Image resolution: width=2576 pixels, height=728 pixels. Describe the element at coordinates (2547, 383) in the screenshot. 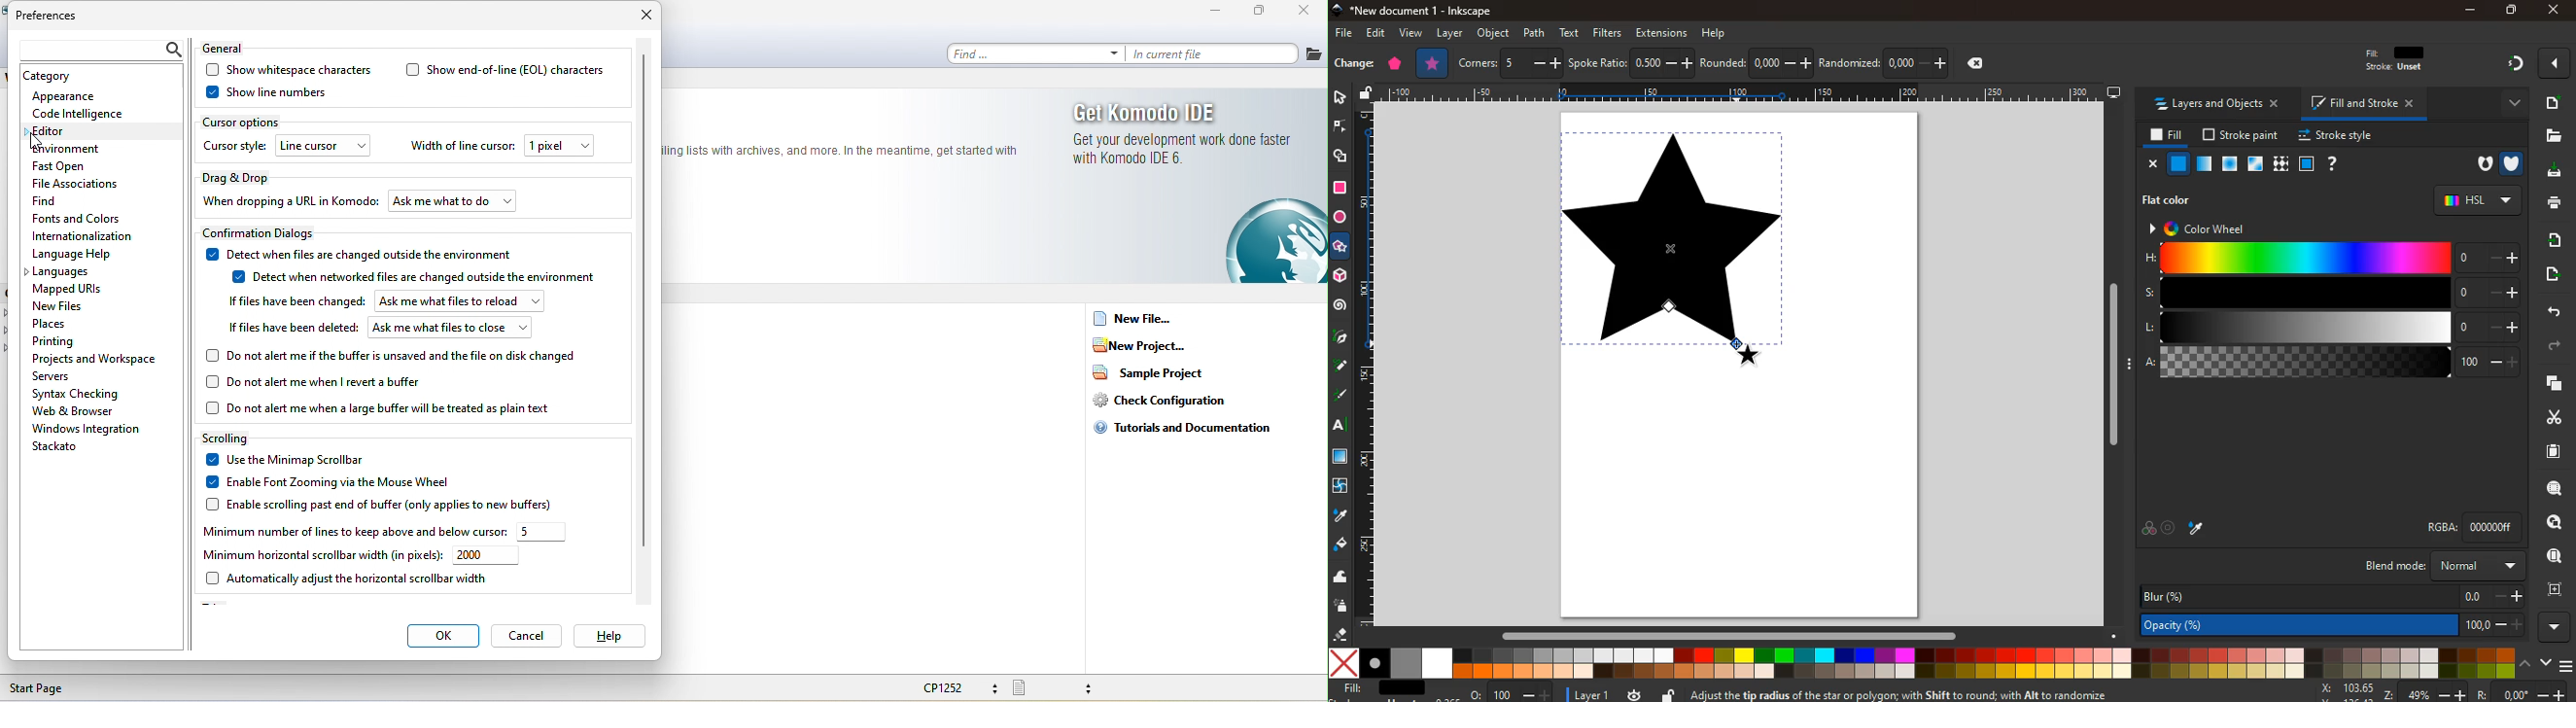

I see `layers` at that location.